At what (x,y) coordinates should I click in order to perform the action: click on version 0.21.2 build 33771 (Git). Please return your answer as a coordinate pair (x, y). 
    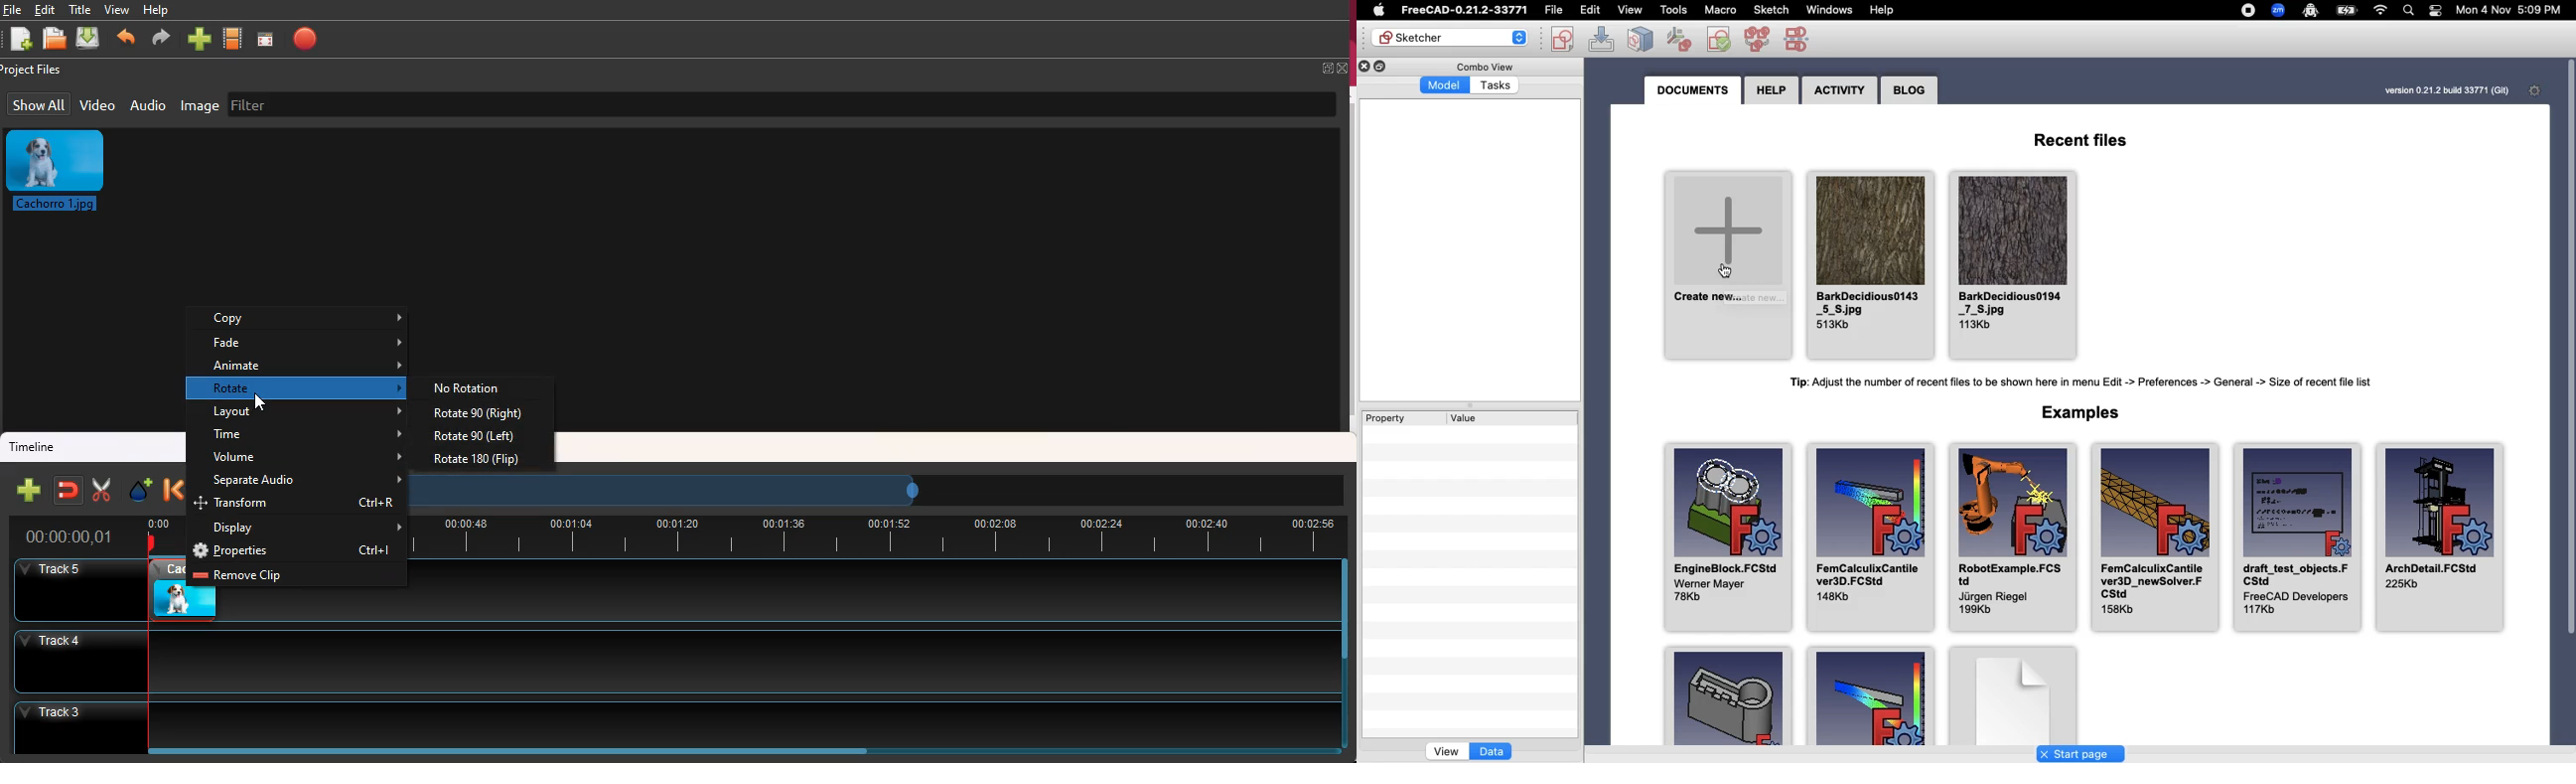
    Looking at the image, I should click on (2428, 90).